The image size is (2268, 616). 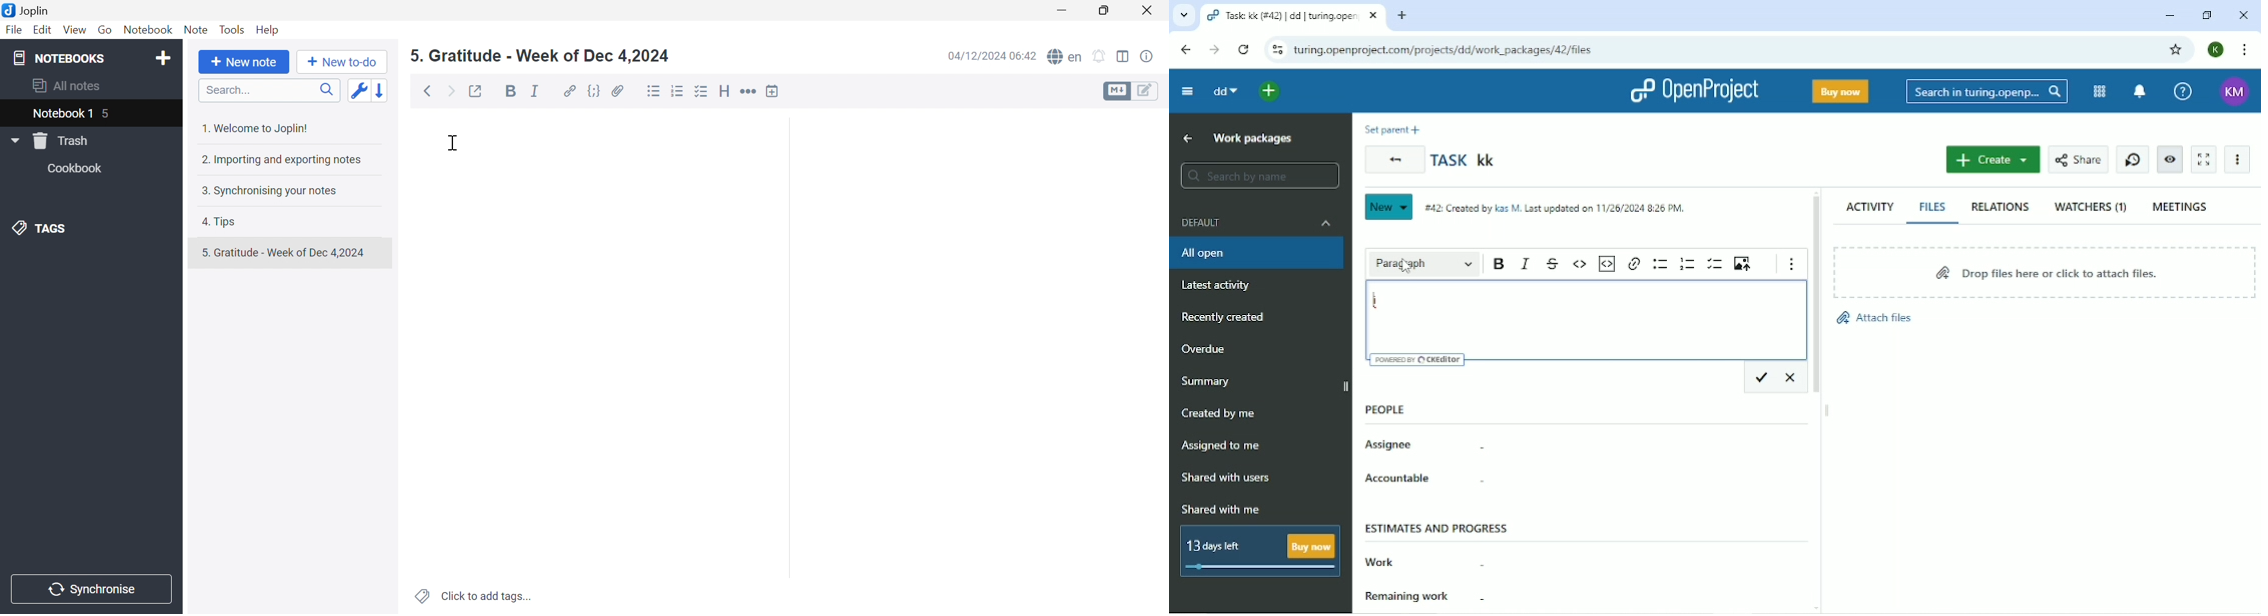 I want to click on Toggle editor layout, so click(x=1124, y=57).